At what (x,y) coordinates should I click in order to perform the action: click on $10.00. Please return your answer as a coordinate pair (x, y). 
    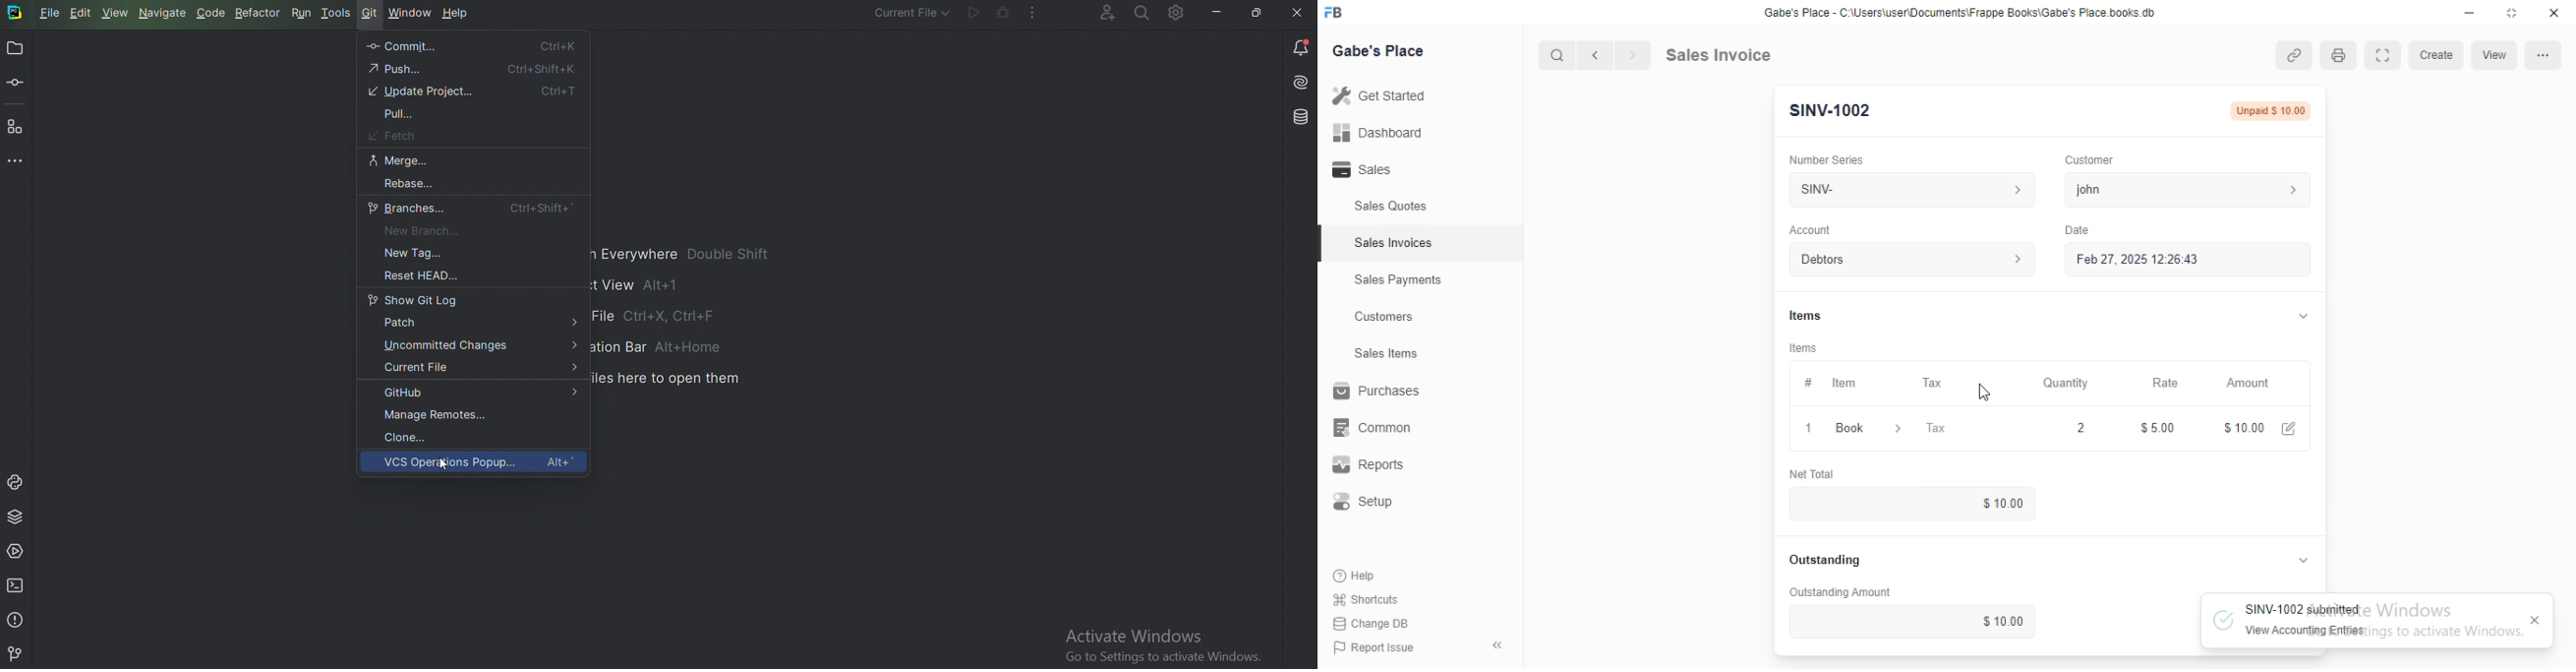
    Looking at the image, I should click on (2258, 426).